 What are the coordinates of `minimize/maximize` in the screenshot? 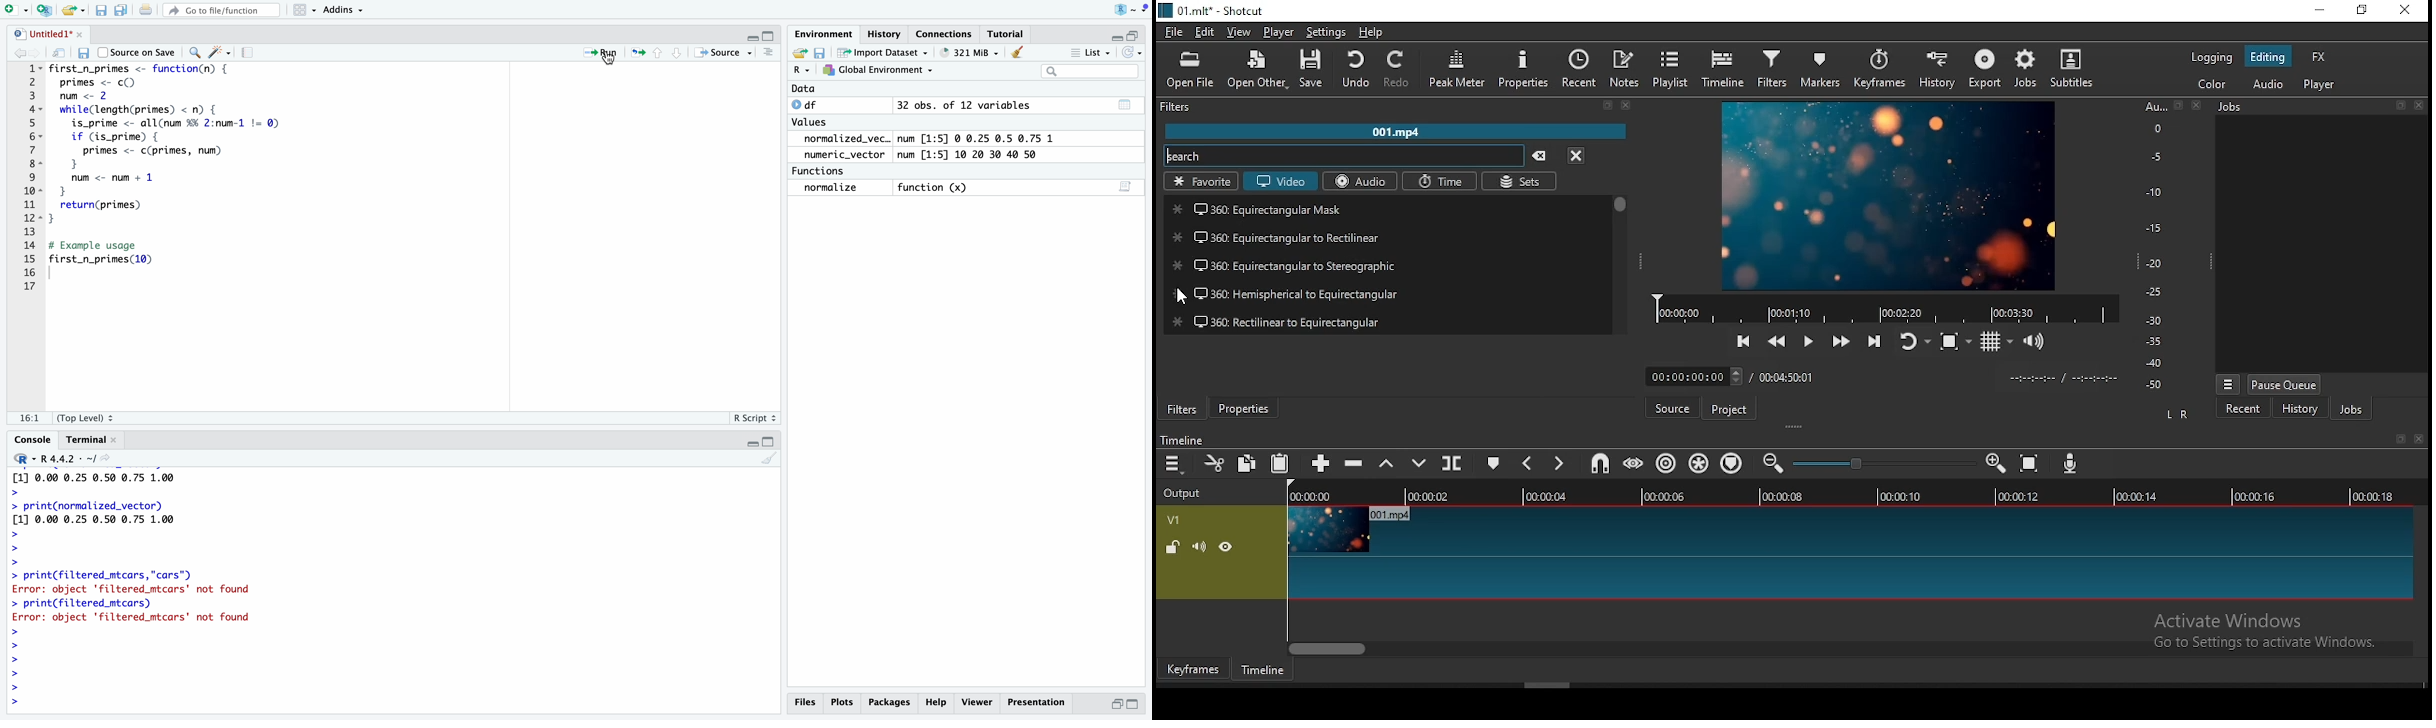 It's located at (755, 34).